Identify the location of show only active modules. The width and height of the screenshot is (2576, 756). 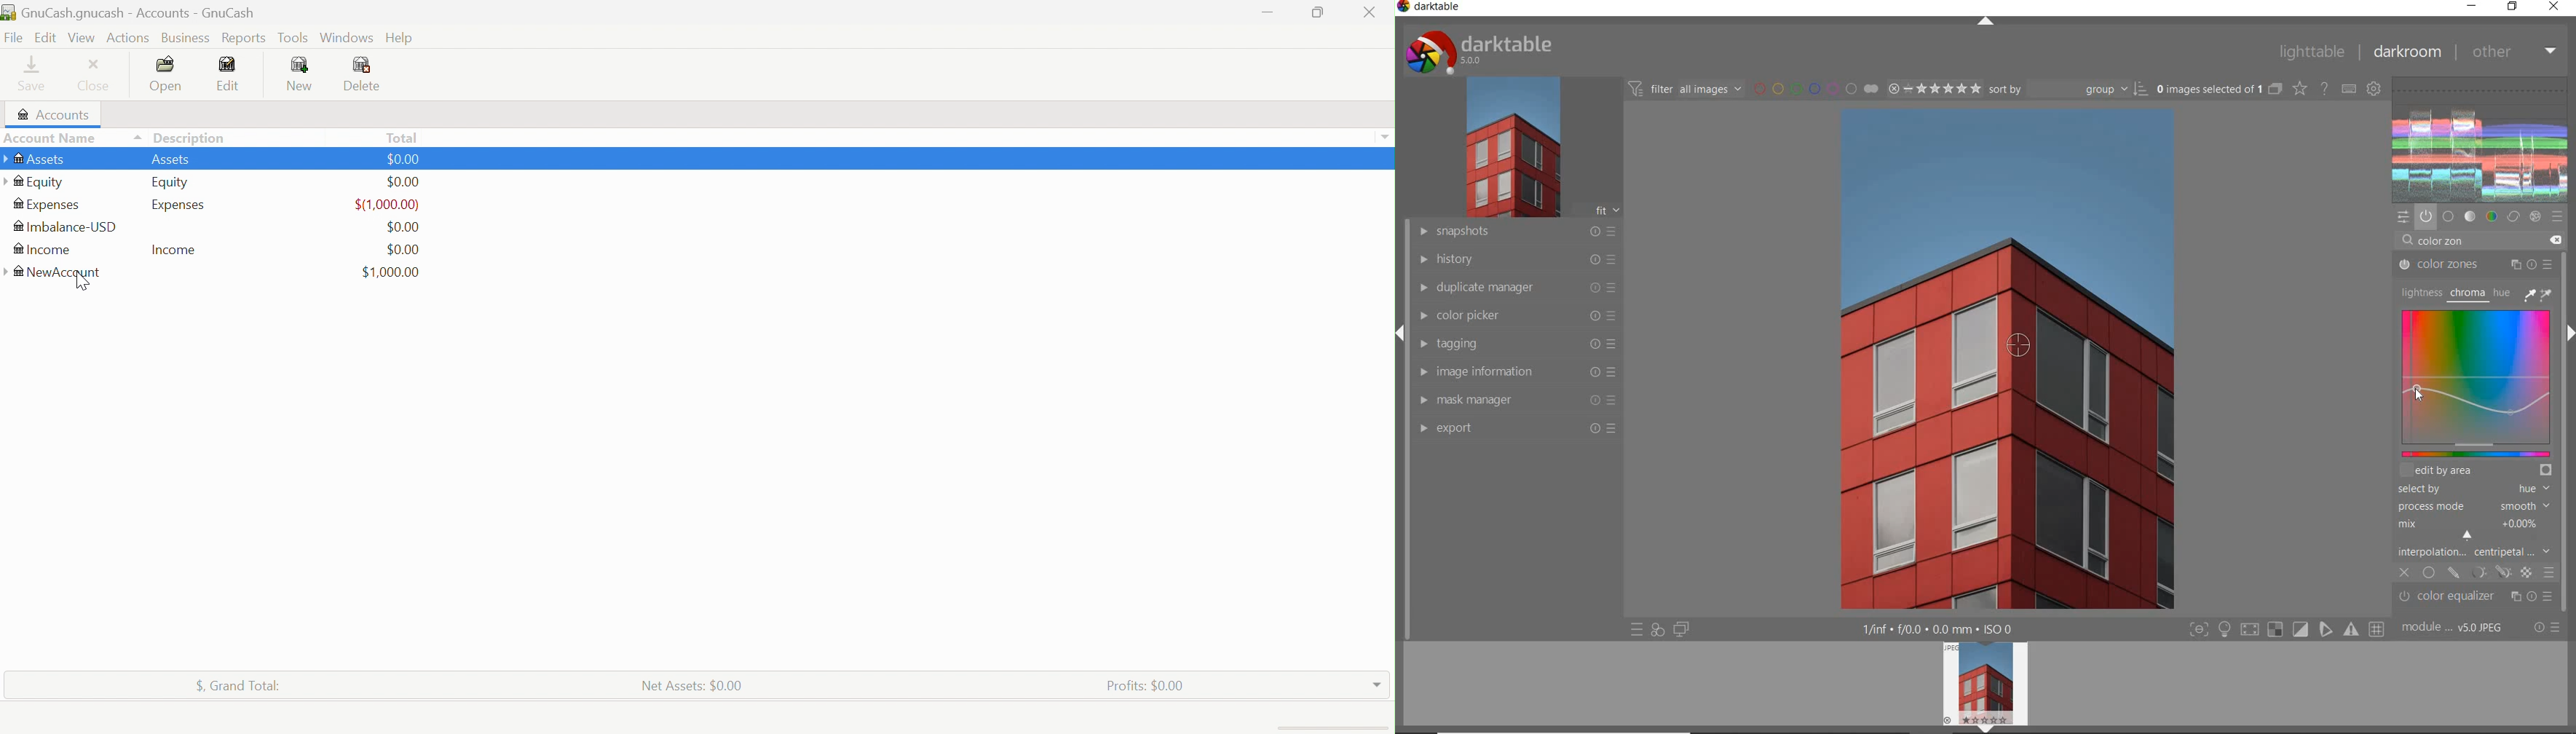
(2426, 216).